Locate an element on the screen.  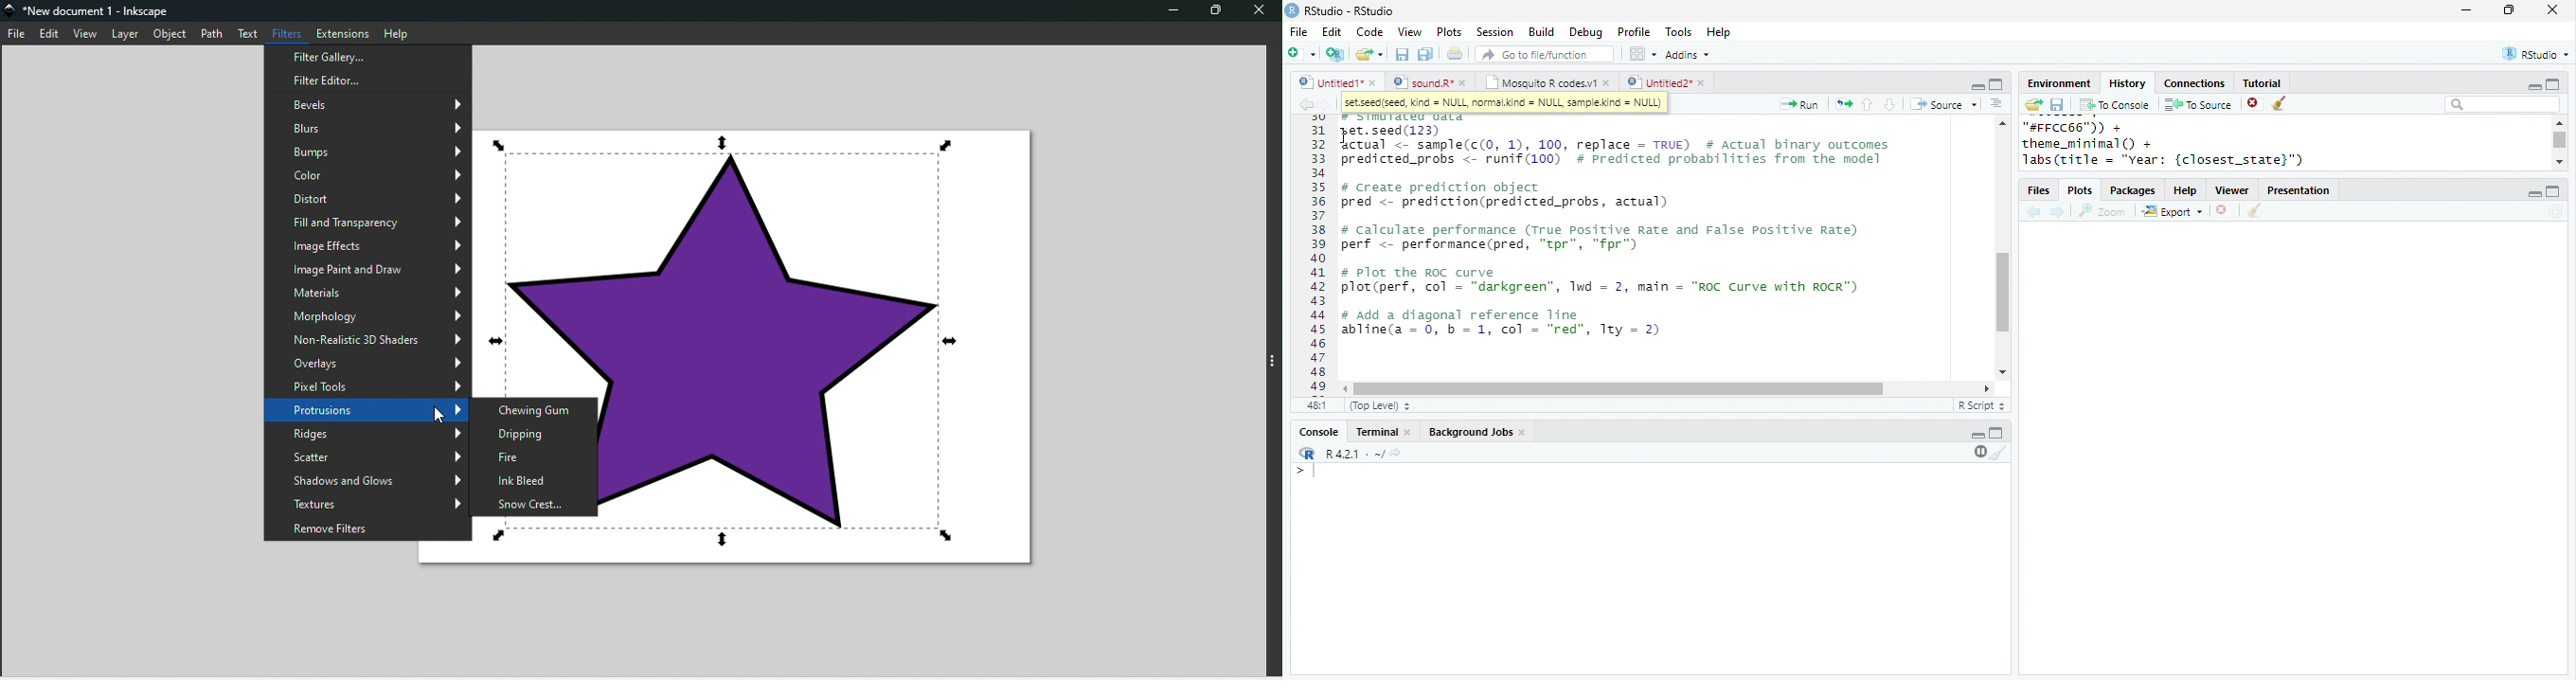
open folder is located at coordinates (2032, 104).